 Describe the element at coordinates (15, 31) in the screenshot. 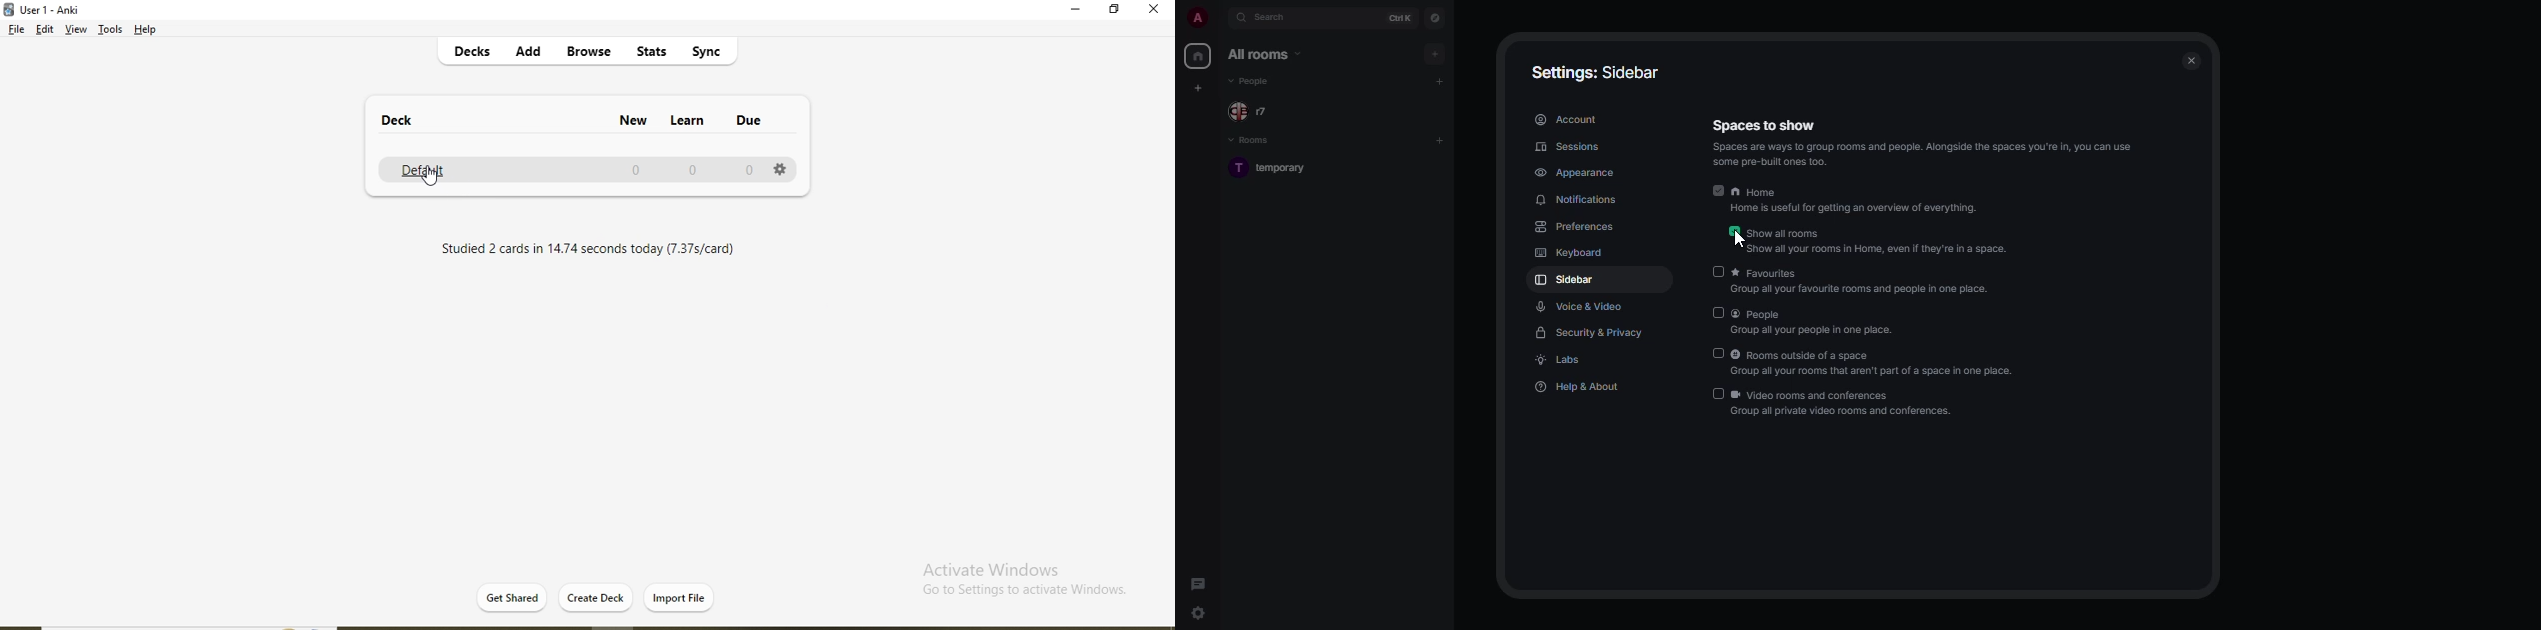

I see `file` at that location.